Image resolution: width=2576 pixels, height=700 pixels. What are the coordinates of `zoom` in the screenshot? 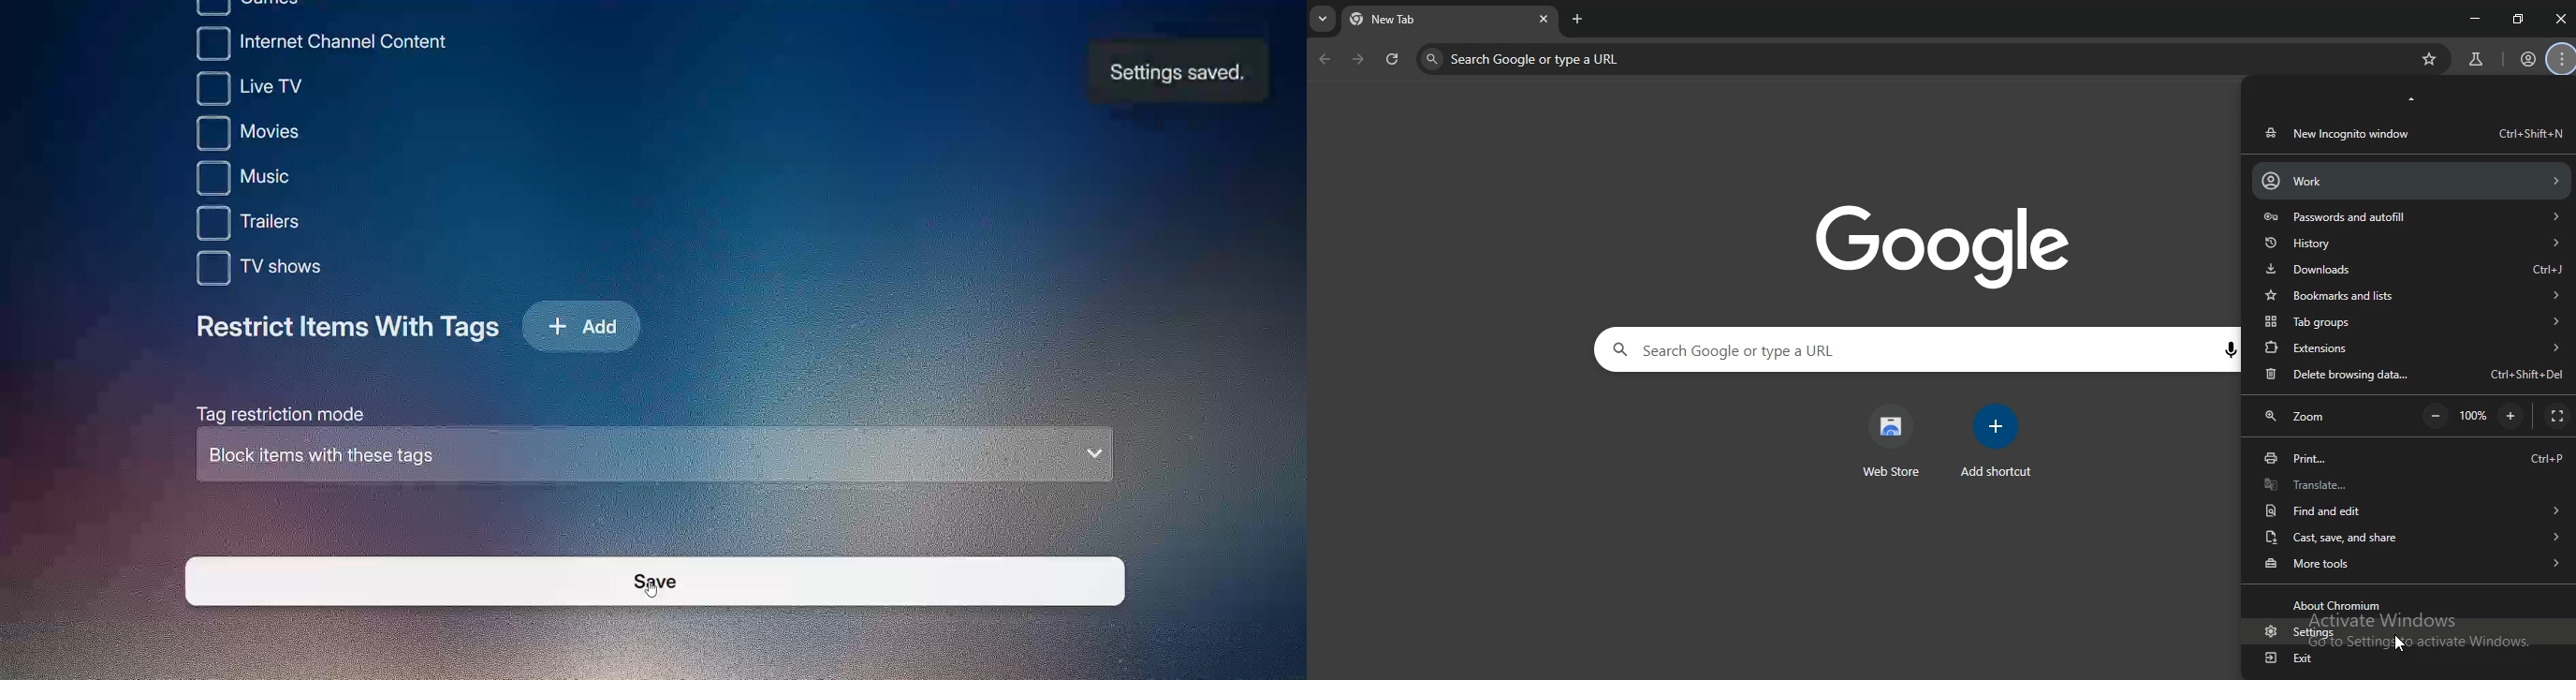 It's located at (2301, 419).